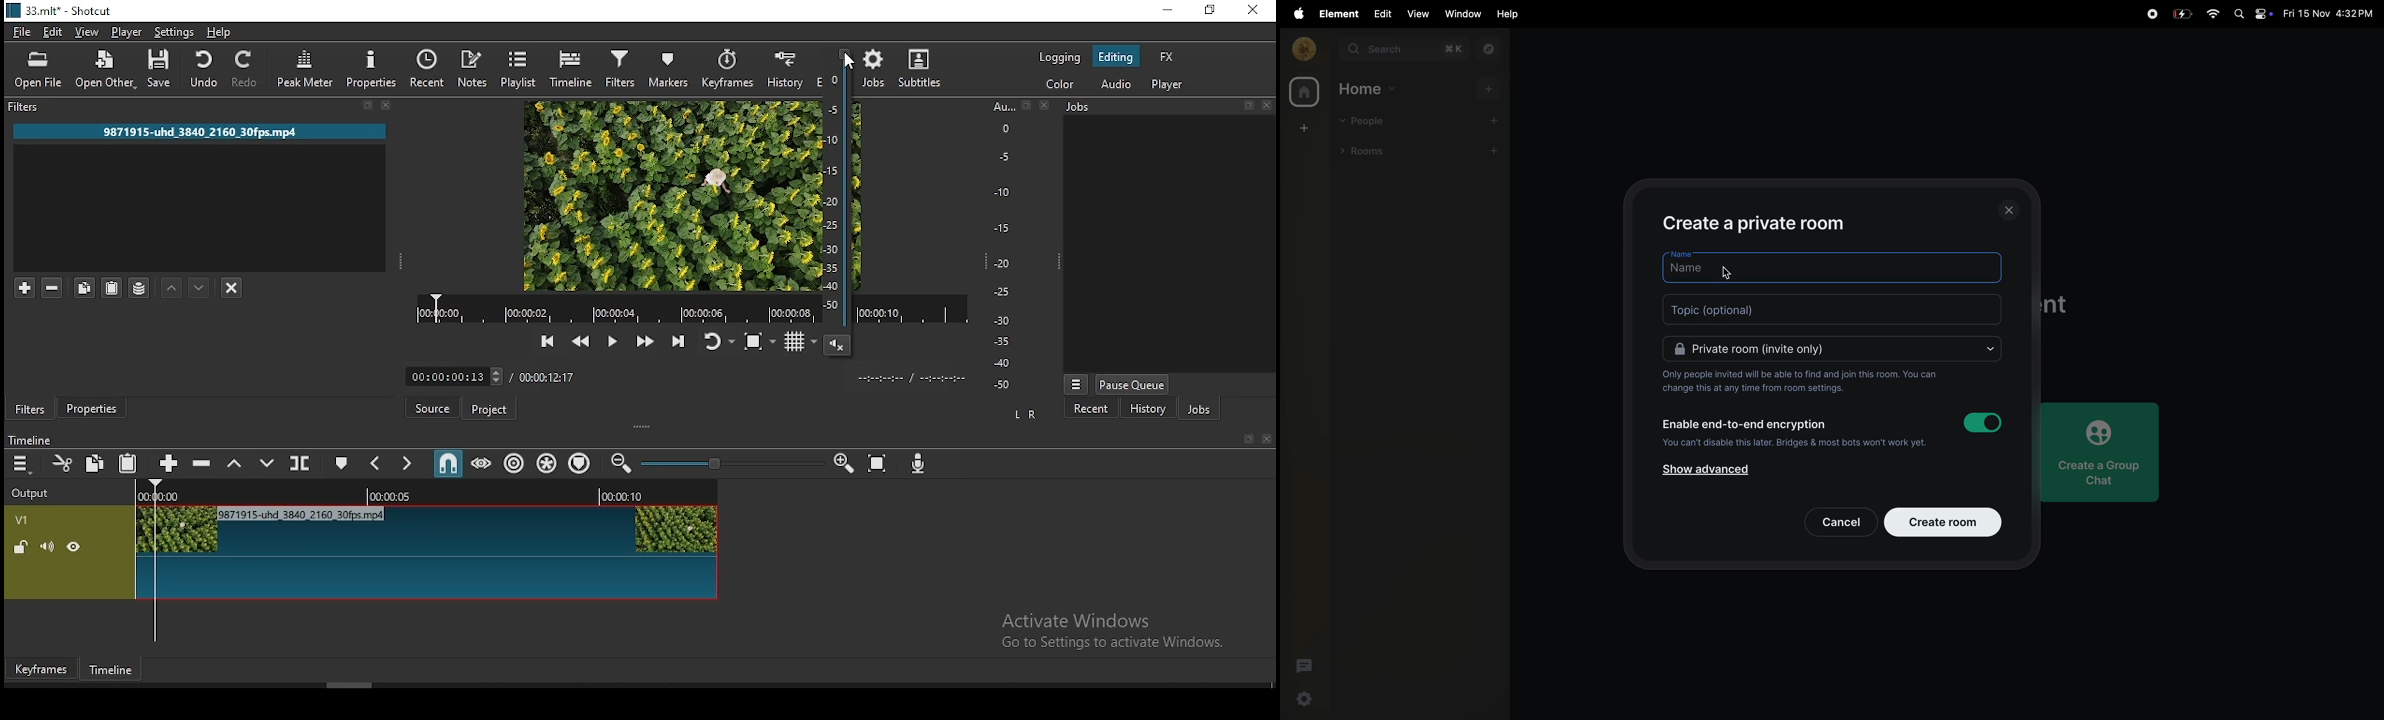 The height and width of the screenshot is (728, 2408). What do you see at coordinates (2212, 14) in the screenshot?
I see `wifi` at bounding box center [2212, 14].